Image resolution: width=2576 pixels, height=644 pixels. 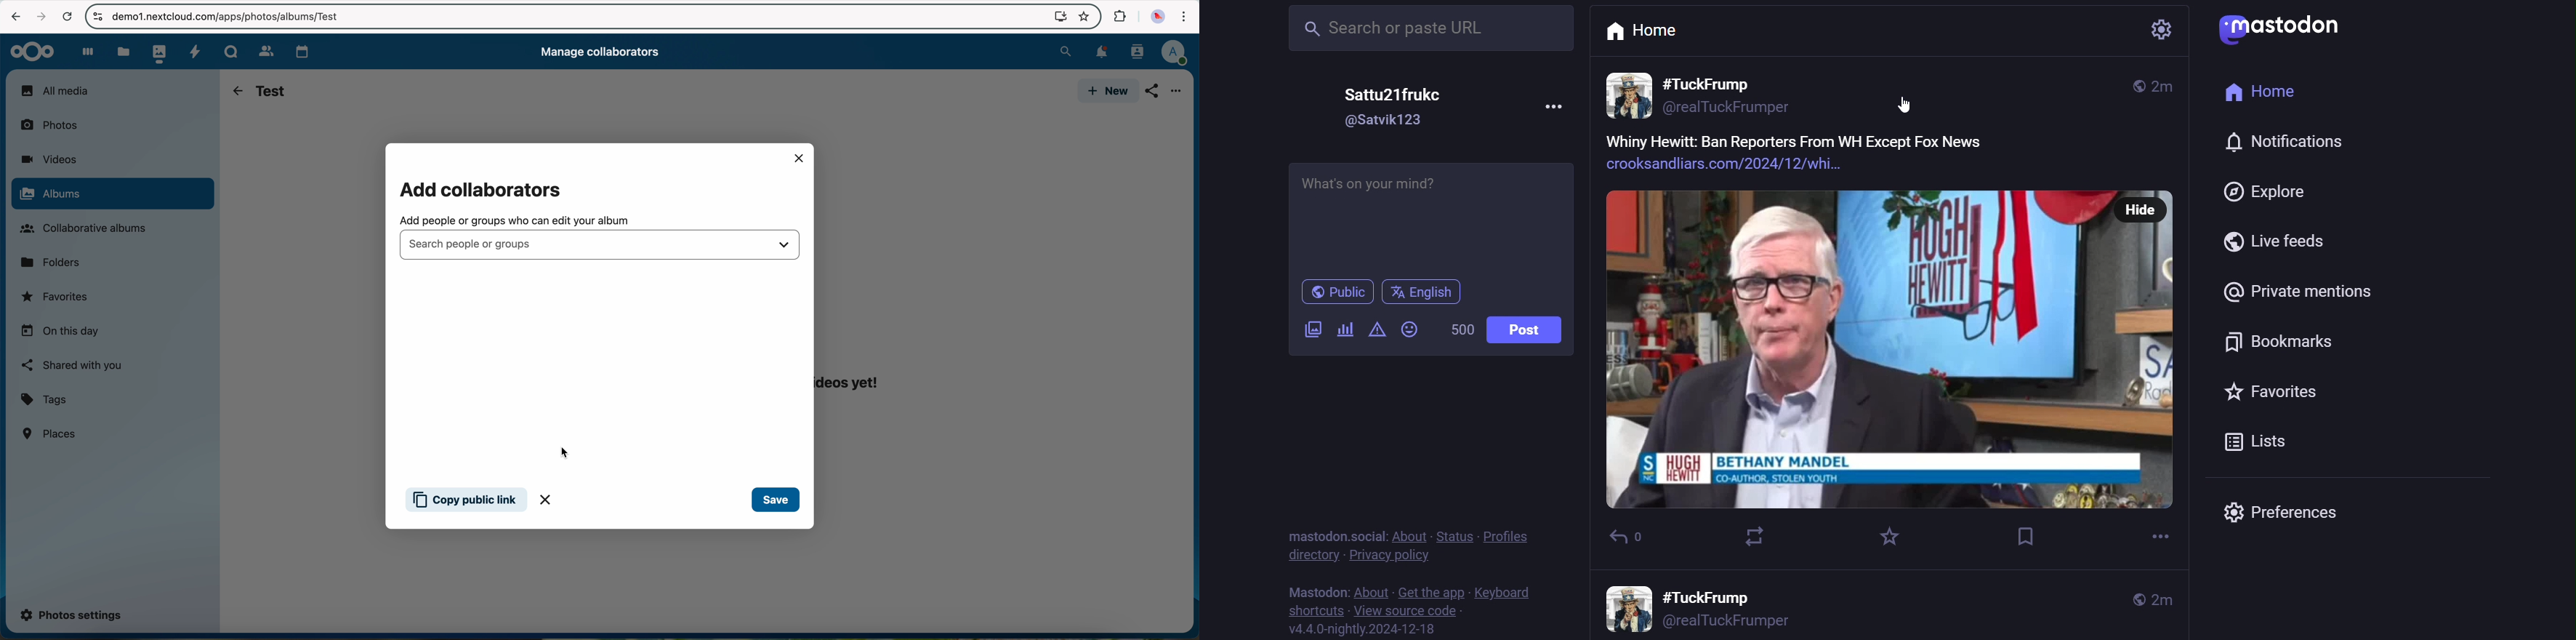 What do you see at coordinates (263, 49) in the screenshot?
I see `contacts ` at bounding box center [263, 49].